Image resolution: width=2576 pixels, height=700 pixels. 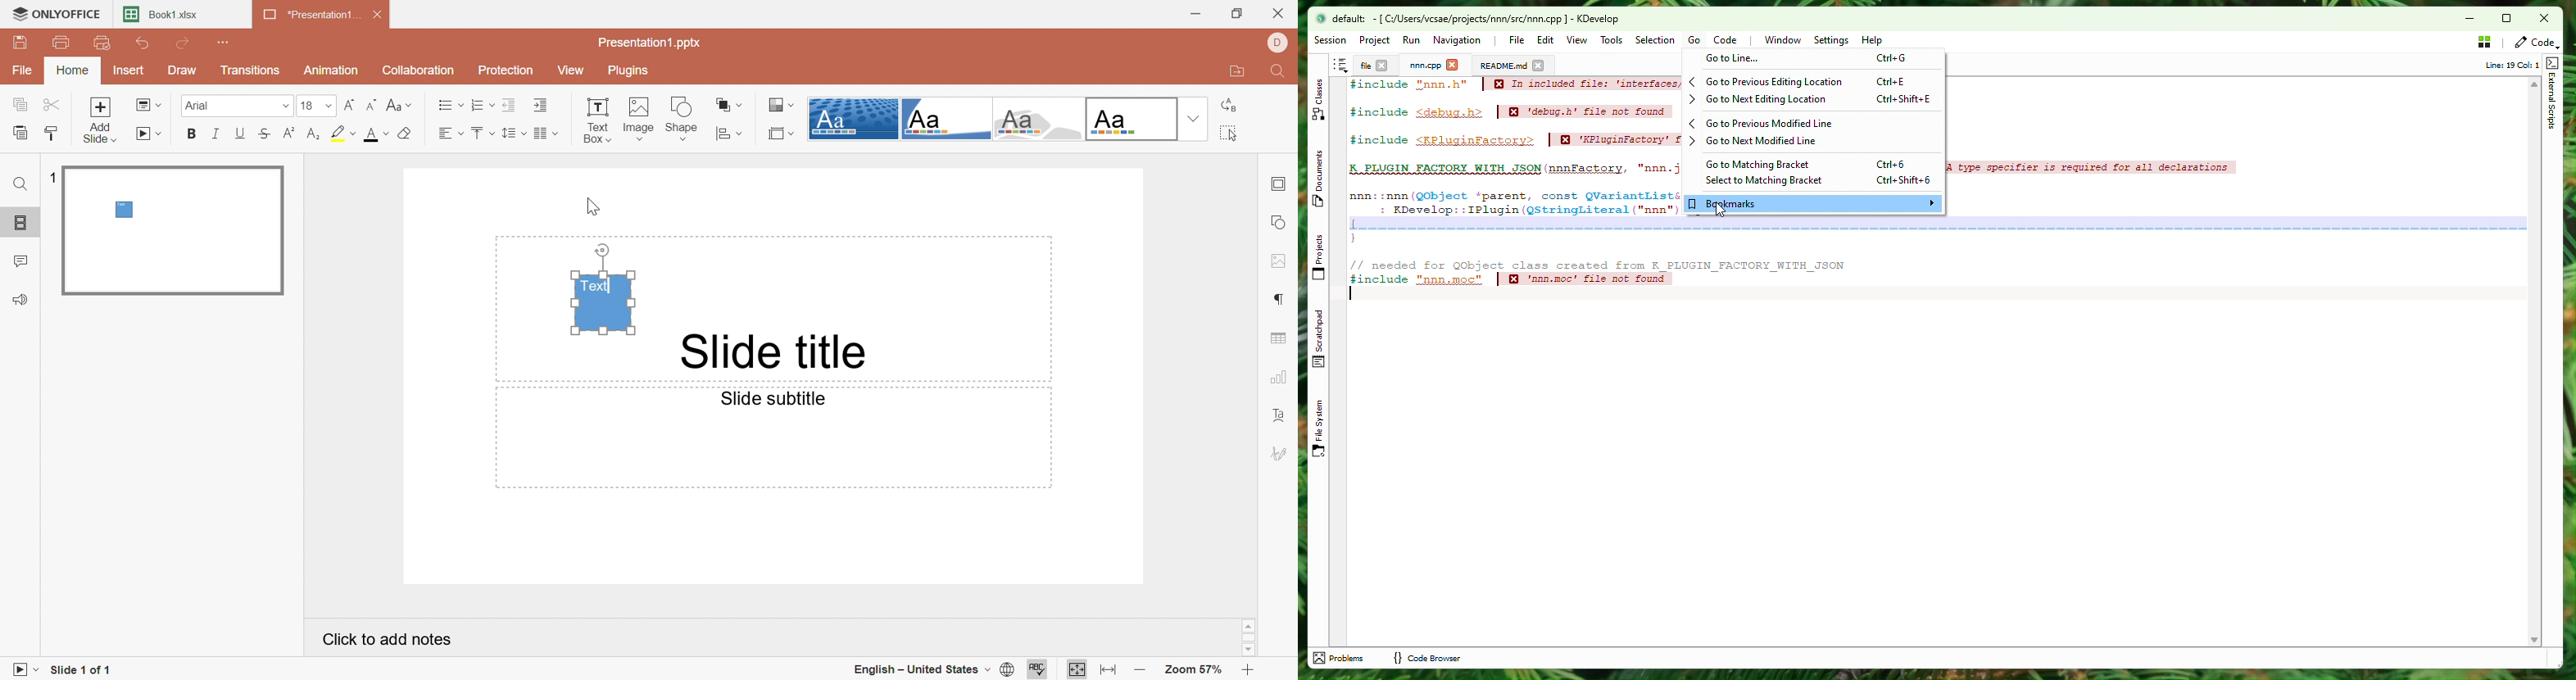 I want to click on Insert columns, so click(x=543, y=132).